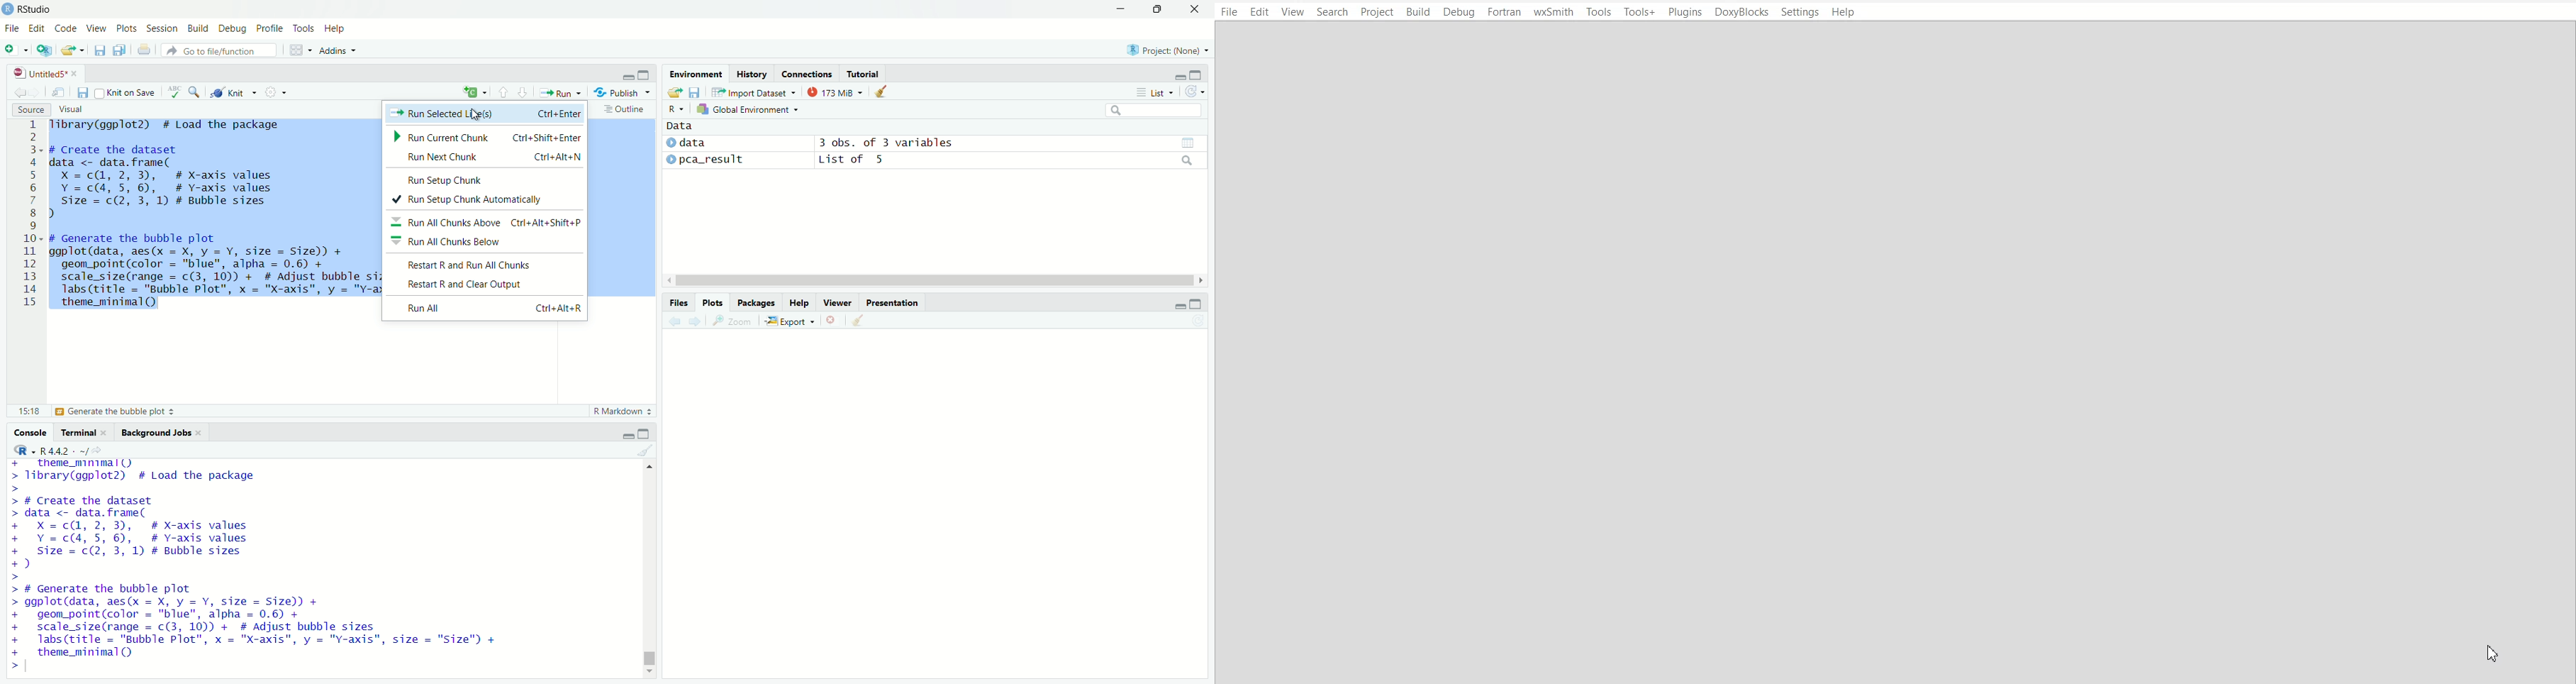 The image size is (2576, 700). Describe the element at coordinates (707, 159) in the screenshot. I see `data 2 : pca_result` at that location.